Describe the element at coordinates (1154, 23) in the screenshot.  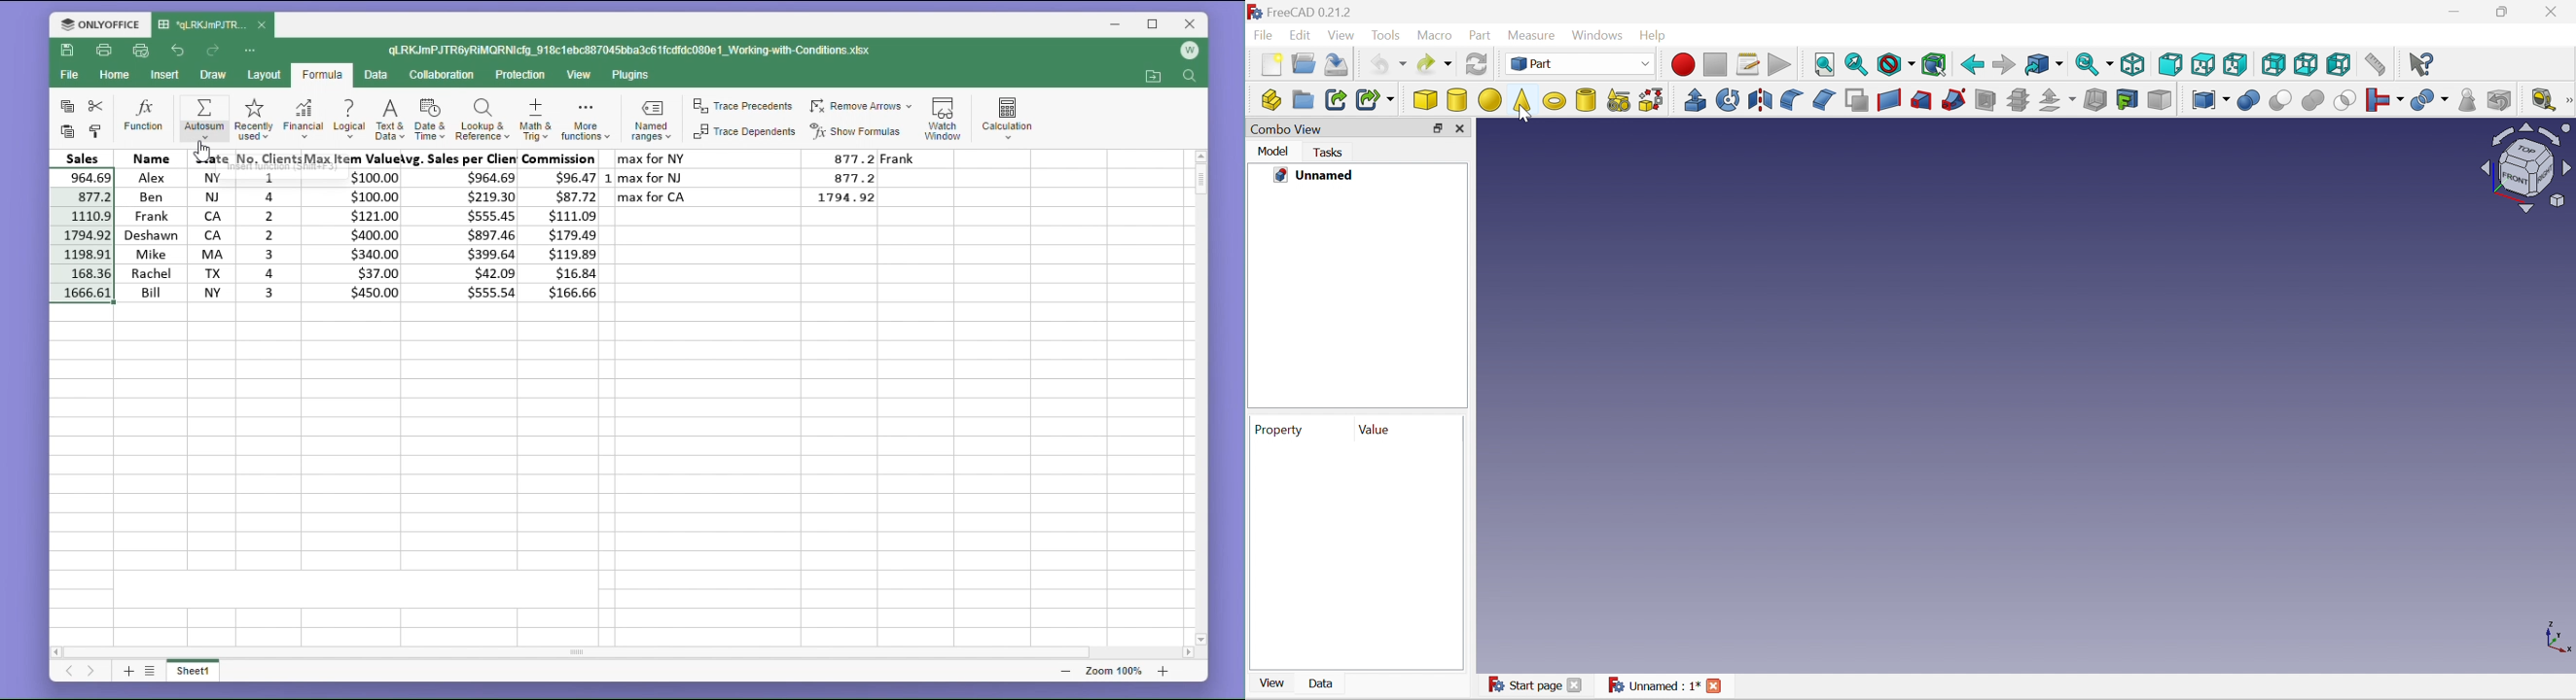
I see `maximize` at that location.